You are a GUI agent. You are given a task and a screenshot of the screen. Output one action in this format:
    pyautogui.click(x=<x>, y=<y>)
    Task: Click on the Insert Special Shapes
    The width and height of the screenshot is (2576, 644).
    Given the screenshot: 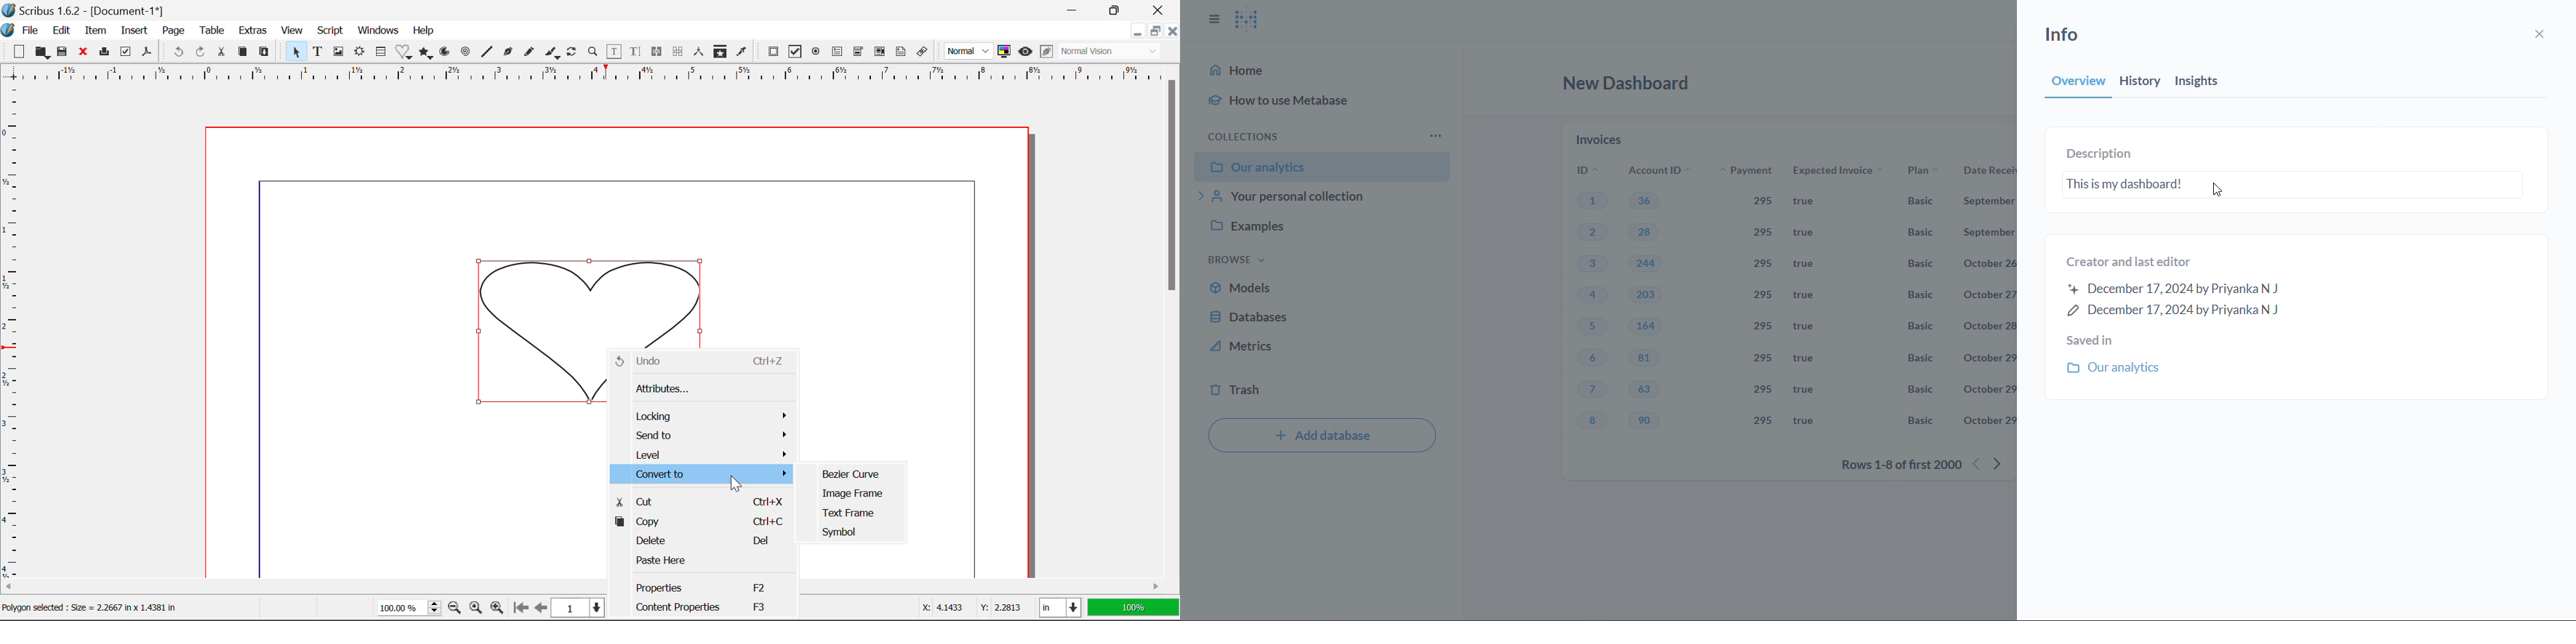 What is the action you would take?
    pyautogui.click(x=405, y=53)
    